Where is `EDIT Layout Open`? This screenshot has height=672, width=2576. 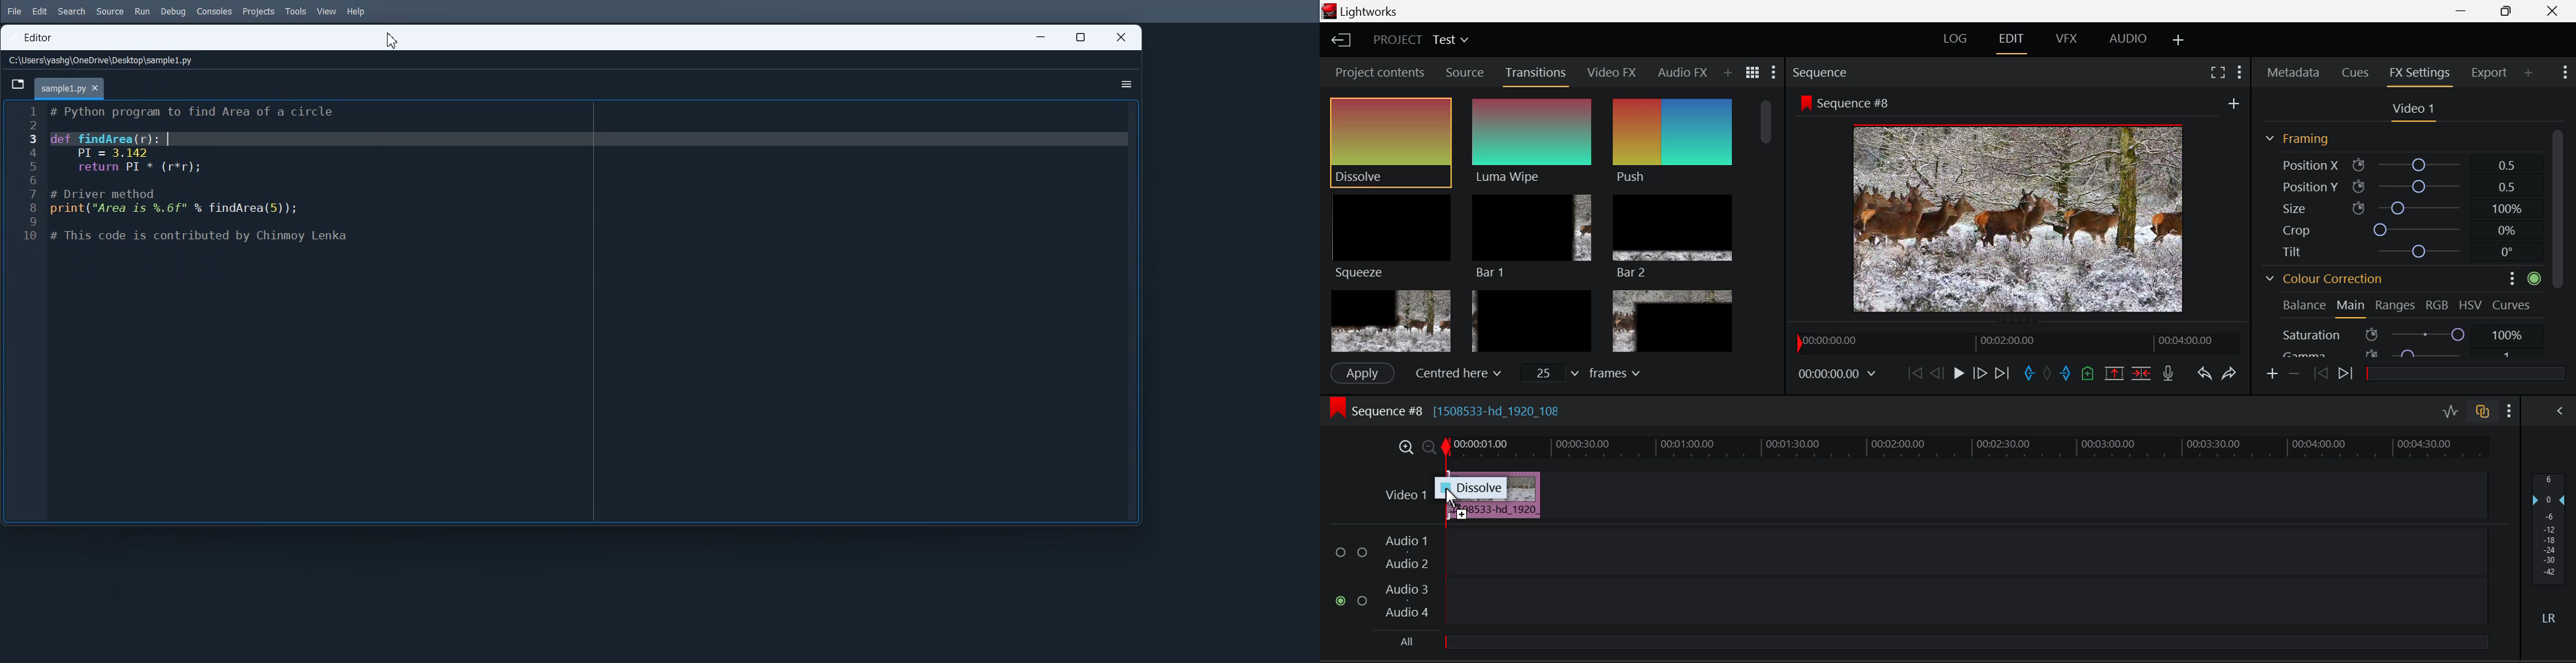
EDIT Layout Open is located at coordinates (2012, 42).